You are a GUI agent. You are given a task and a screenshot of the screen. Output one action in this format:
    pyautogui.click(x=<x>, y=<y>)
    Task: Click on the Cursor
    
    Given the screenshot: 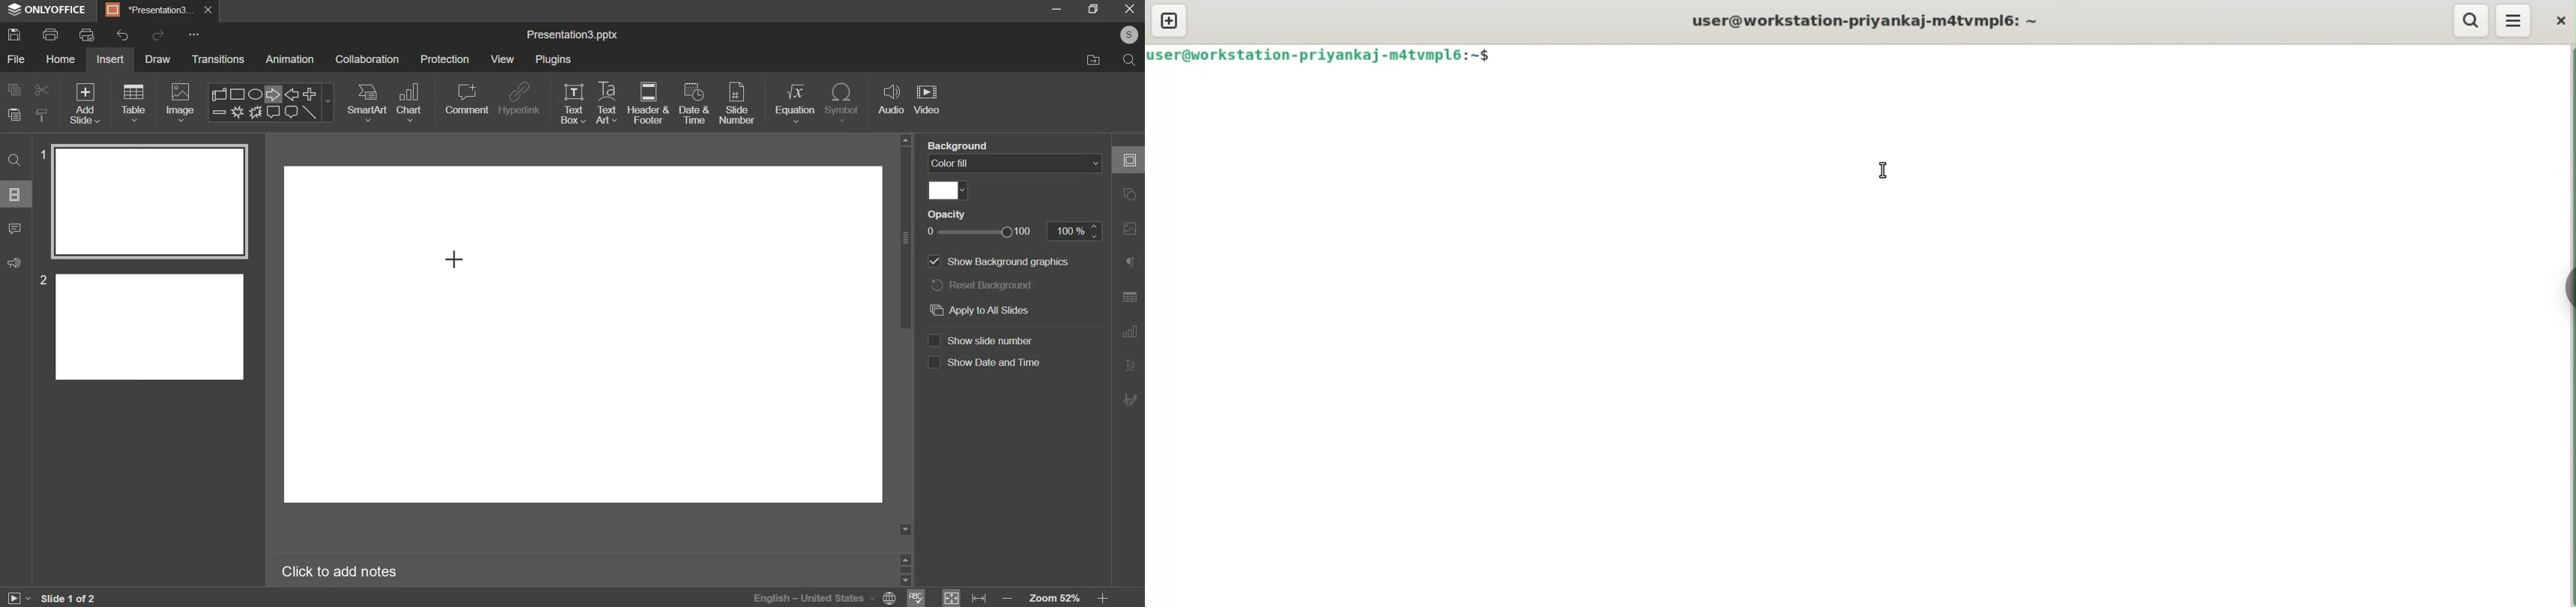 What is the action you would take?
    pyautogui.click(x=457, y=260)
    